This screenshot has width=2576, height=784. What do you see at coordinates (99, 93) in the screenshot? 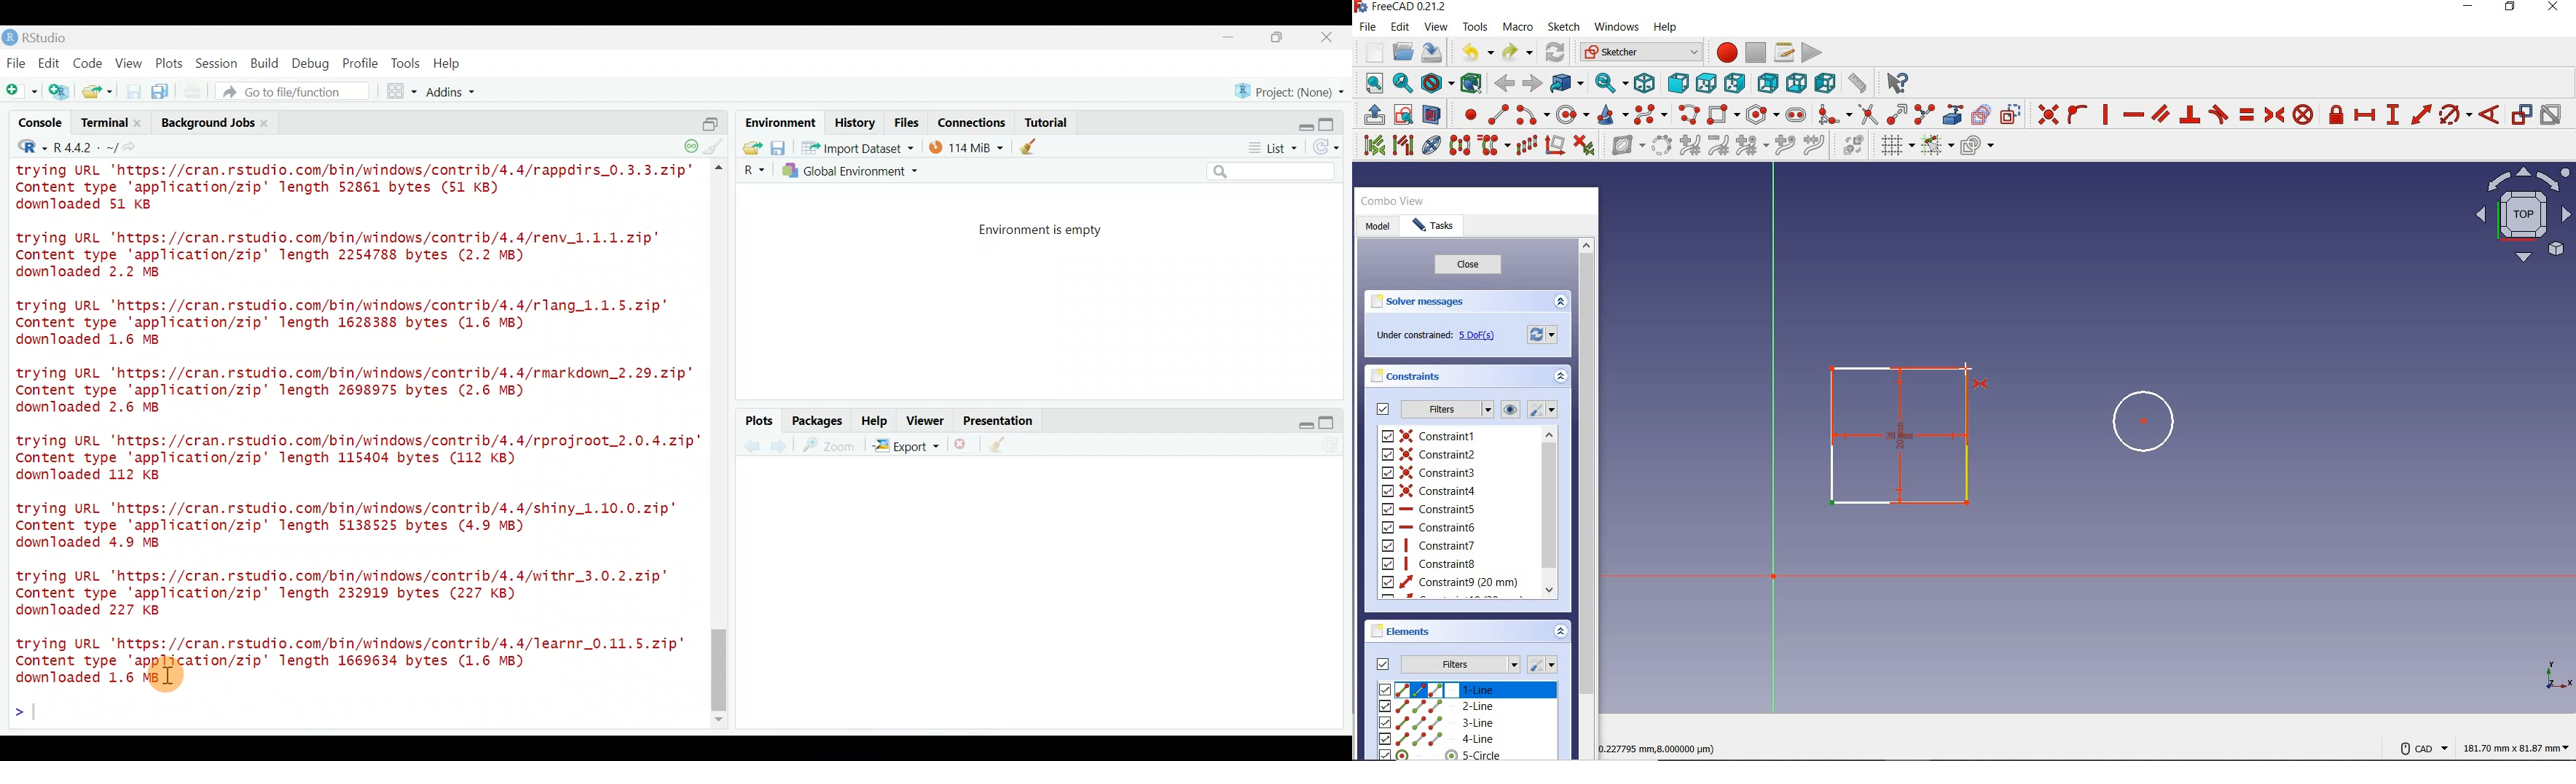
I see `Open an existing file` at bounding box center [99, 93].